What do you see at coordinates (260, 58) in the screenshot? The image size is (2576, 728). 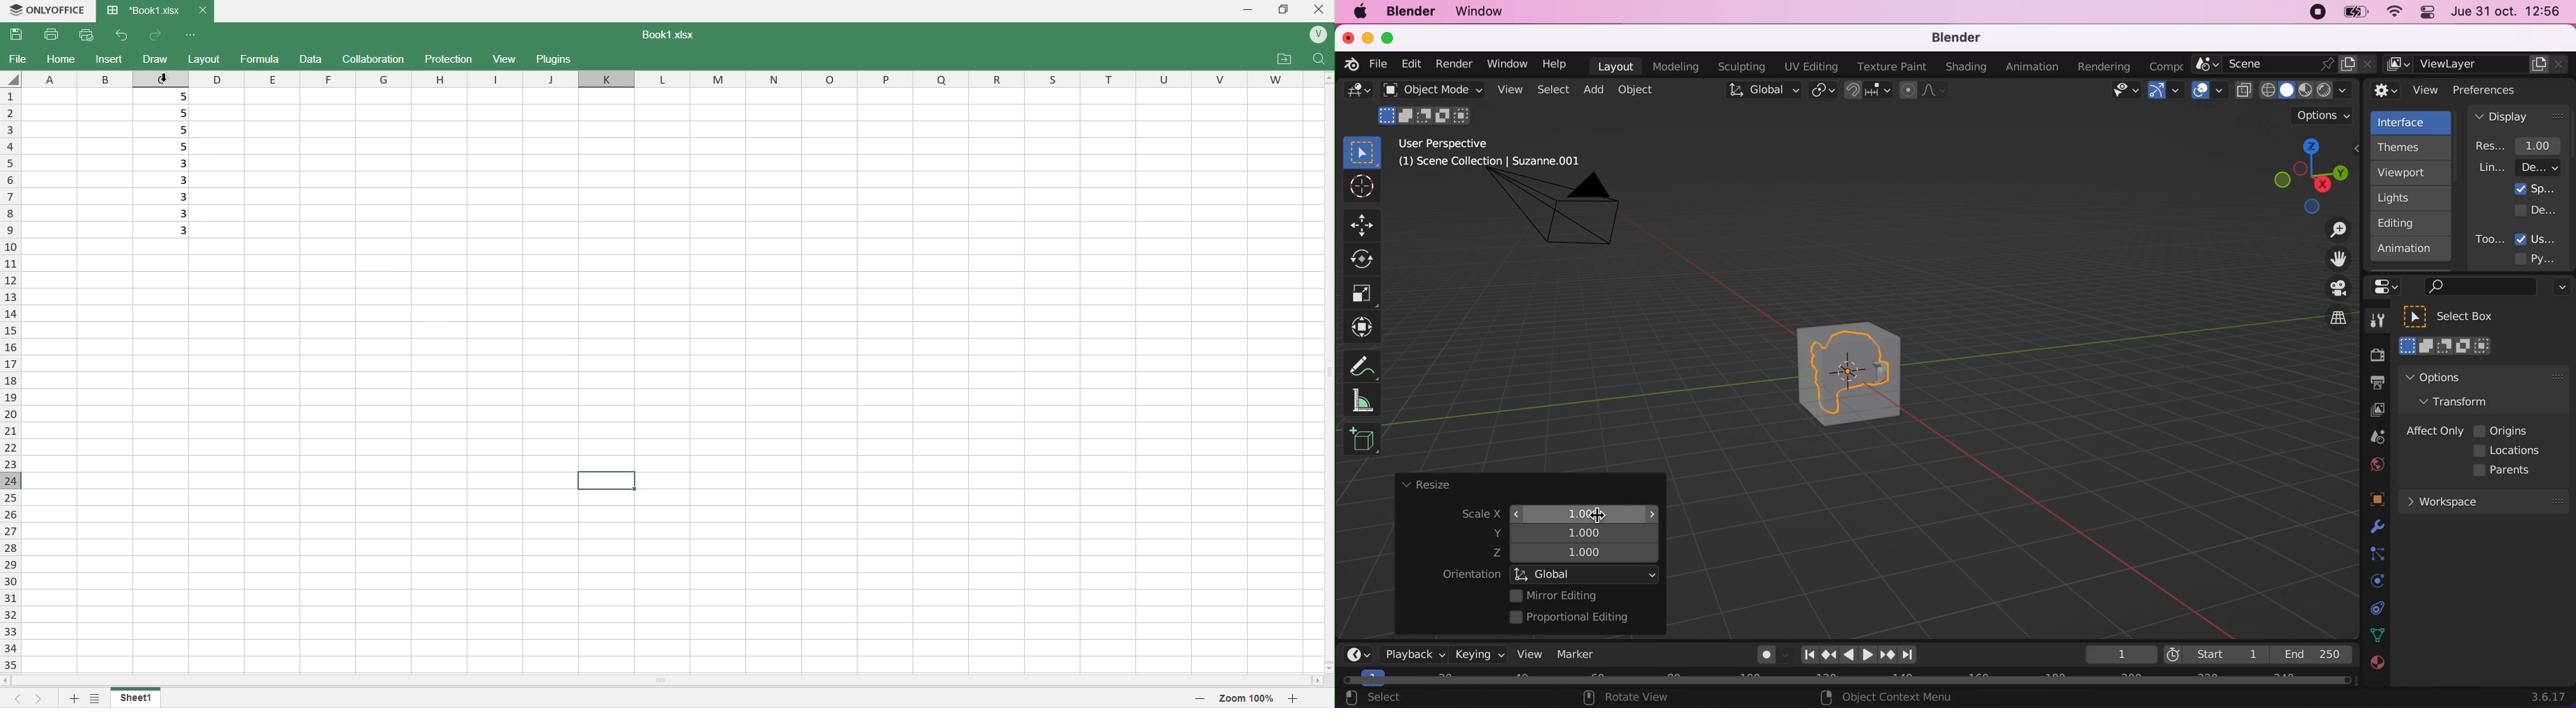 I see `Formula` at bounding box center [260, 58].